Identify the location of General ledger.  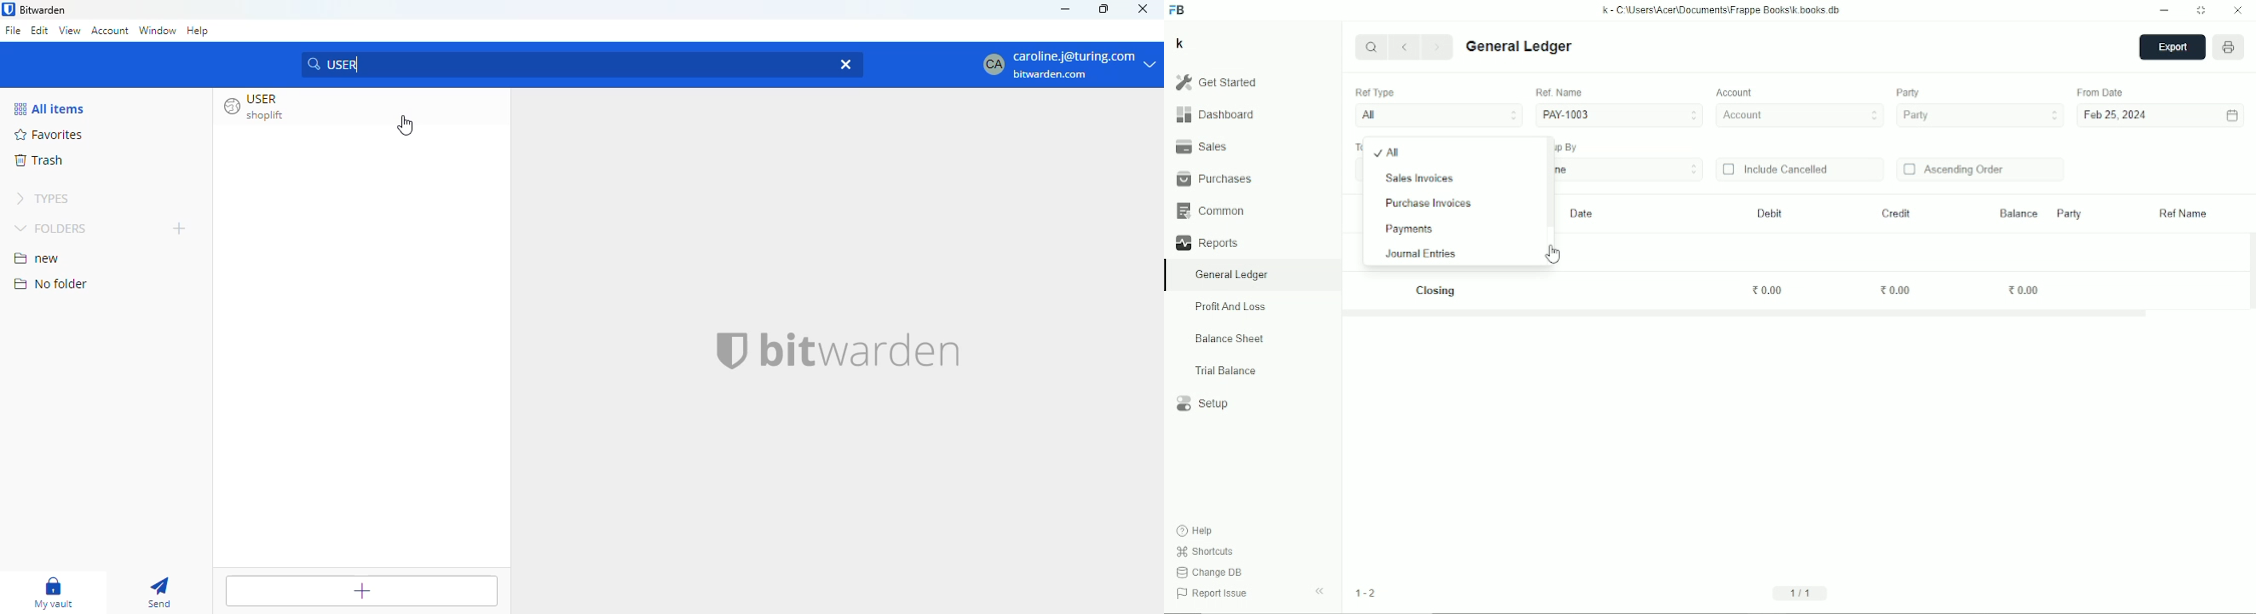
(1232, 275).